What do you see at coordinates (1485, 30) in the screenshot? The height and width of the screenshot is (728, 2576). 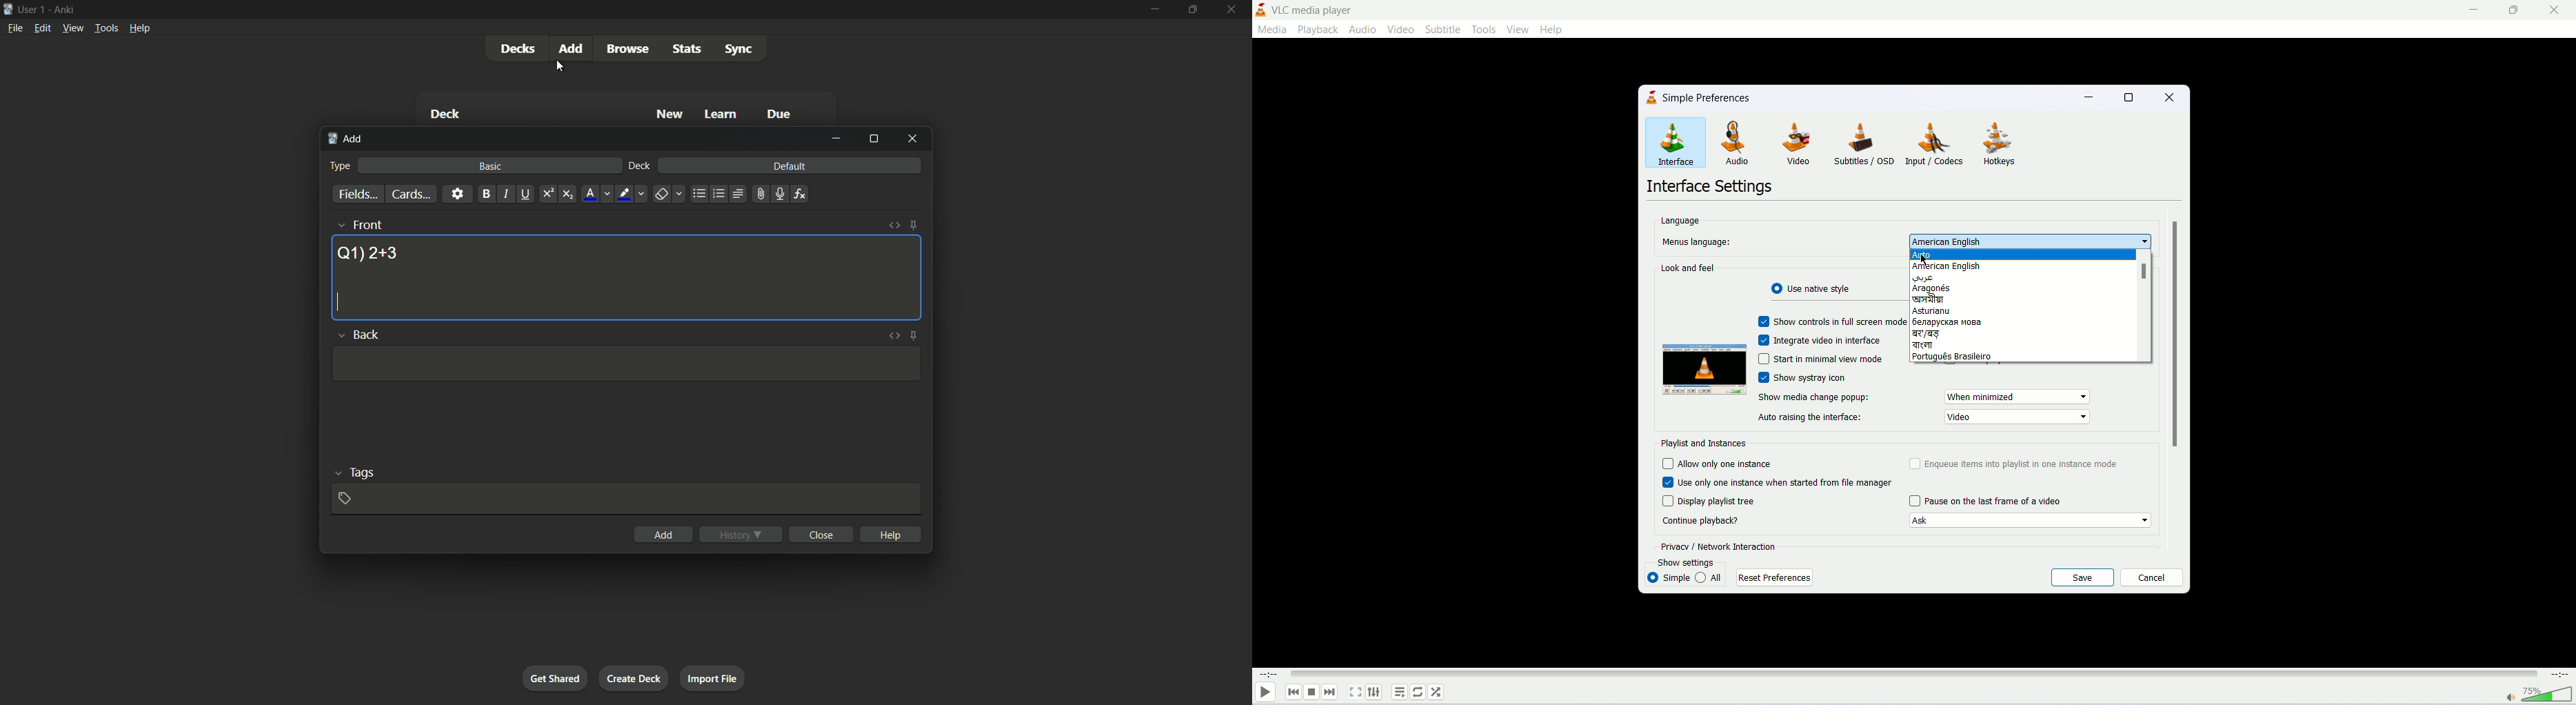 I see `tools` at bounding box center [1485, 30].